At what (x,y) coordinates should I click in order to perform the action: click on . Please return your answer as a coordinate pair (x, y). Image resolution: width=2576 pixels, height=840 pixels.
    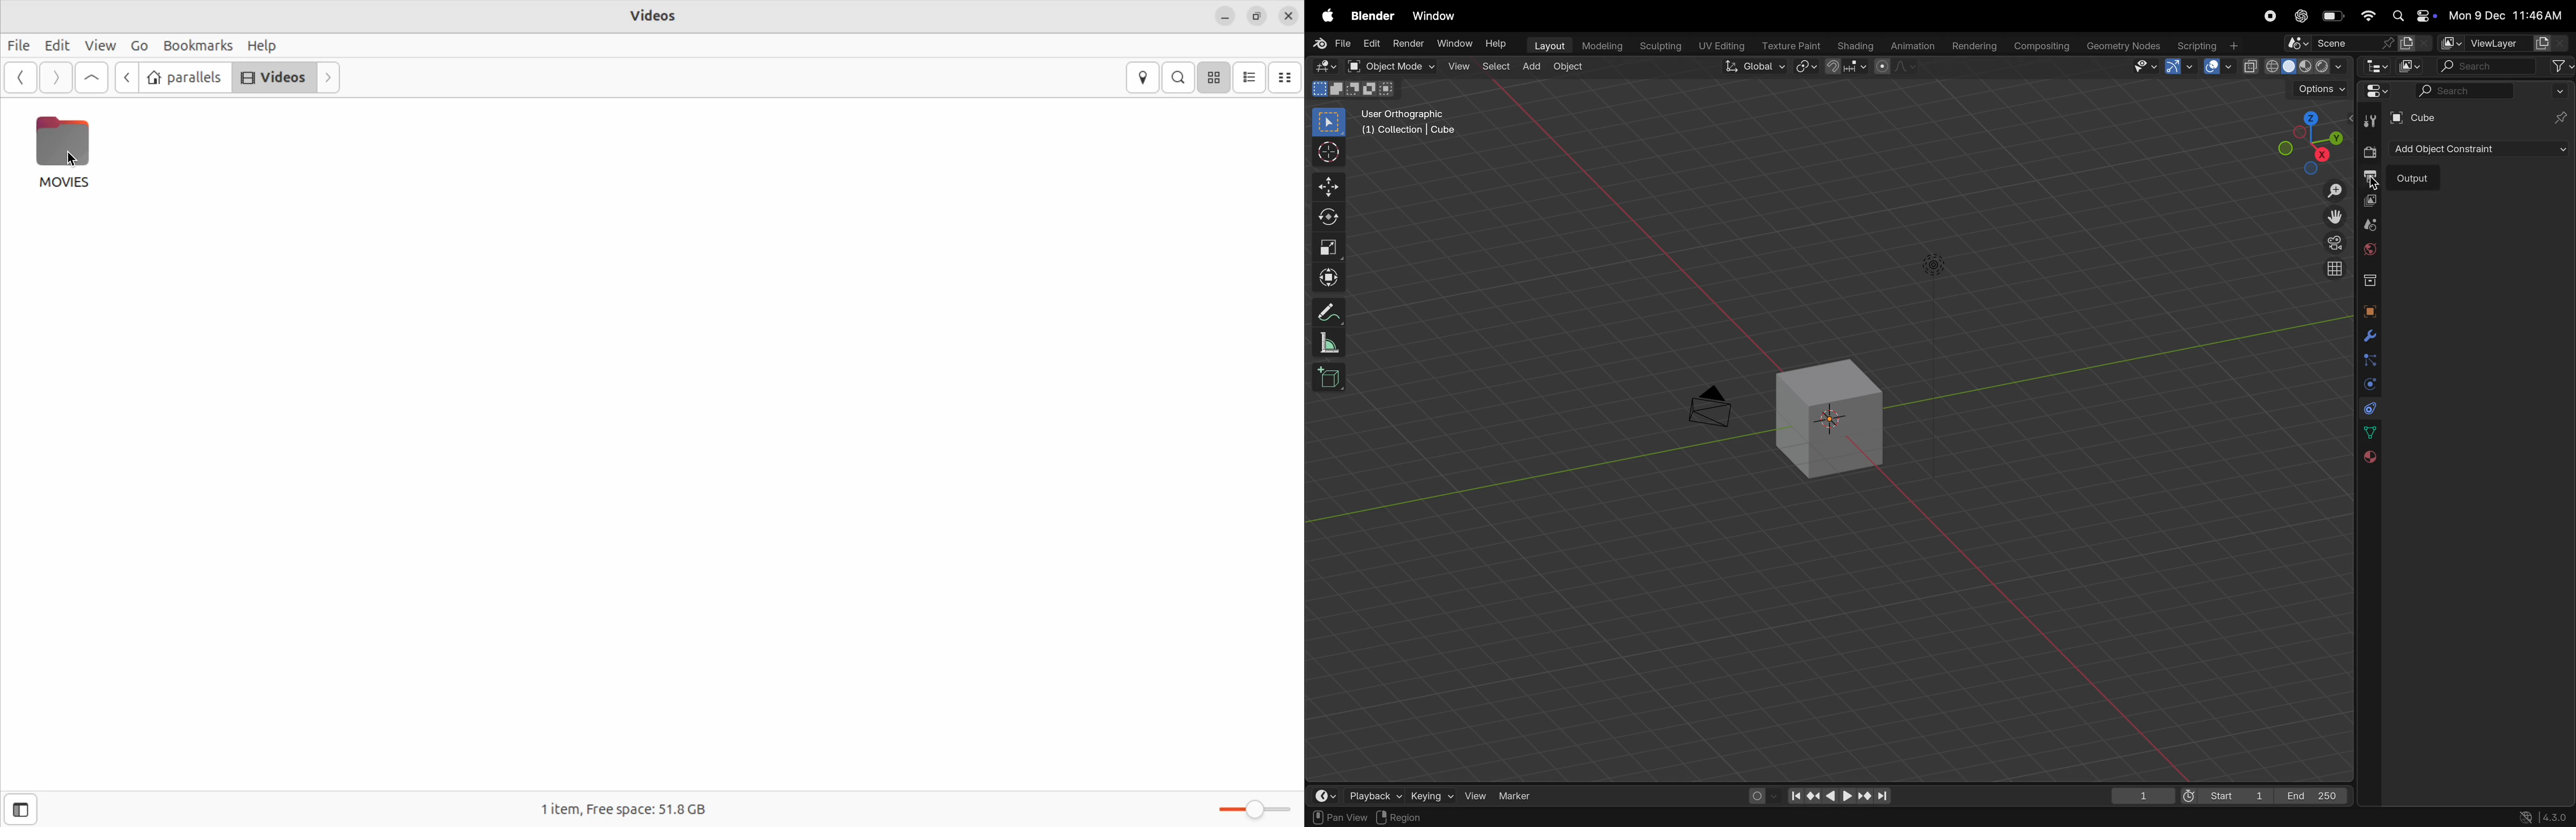
    Looking at the image, I should click on (1755, 68).